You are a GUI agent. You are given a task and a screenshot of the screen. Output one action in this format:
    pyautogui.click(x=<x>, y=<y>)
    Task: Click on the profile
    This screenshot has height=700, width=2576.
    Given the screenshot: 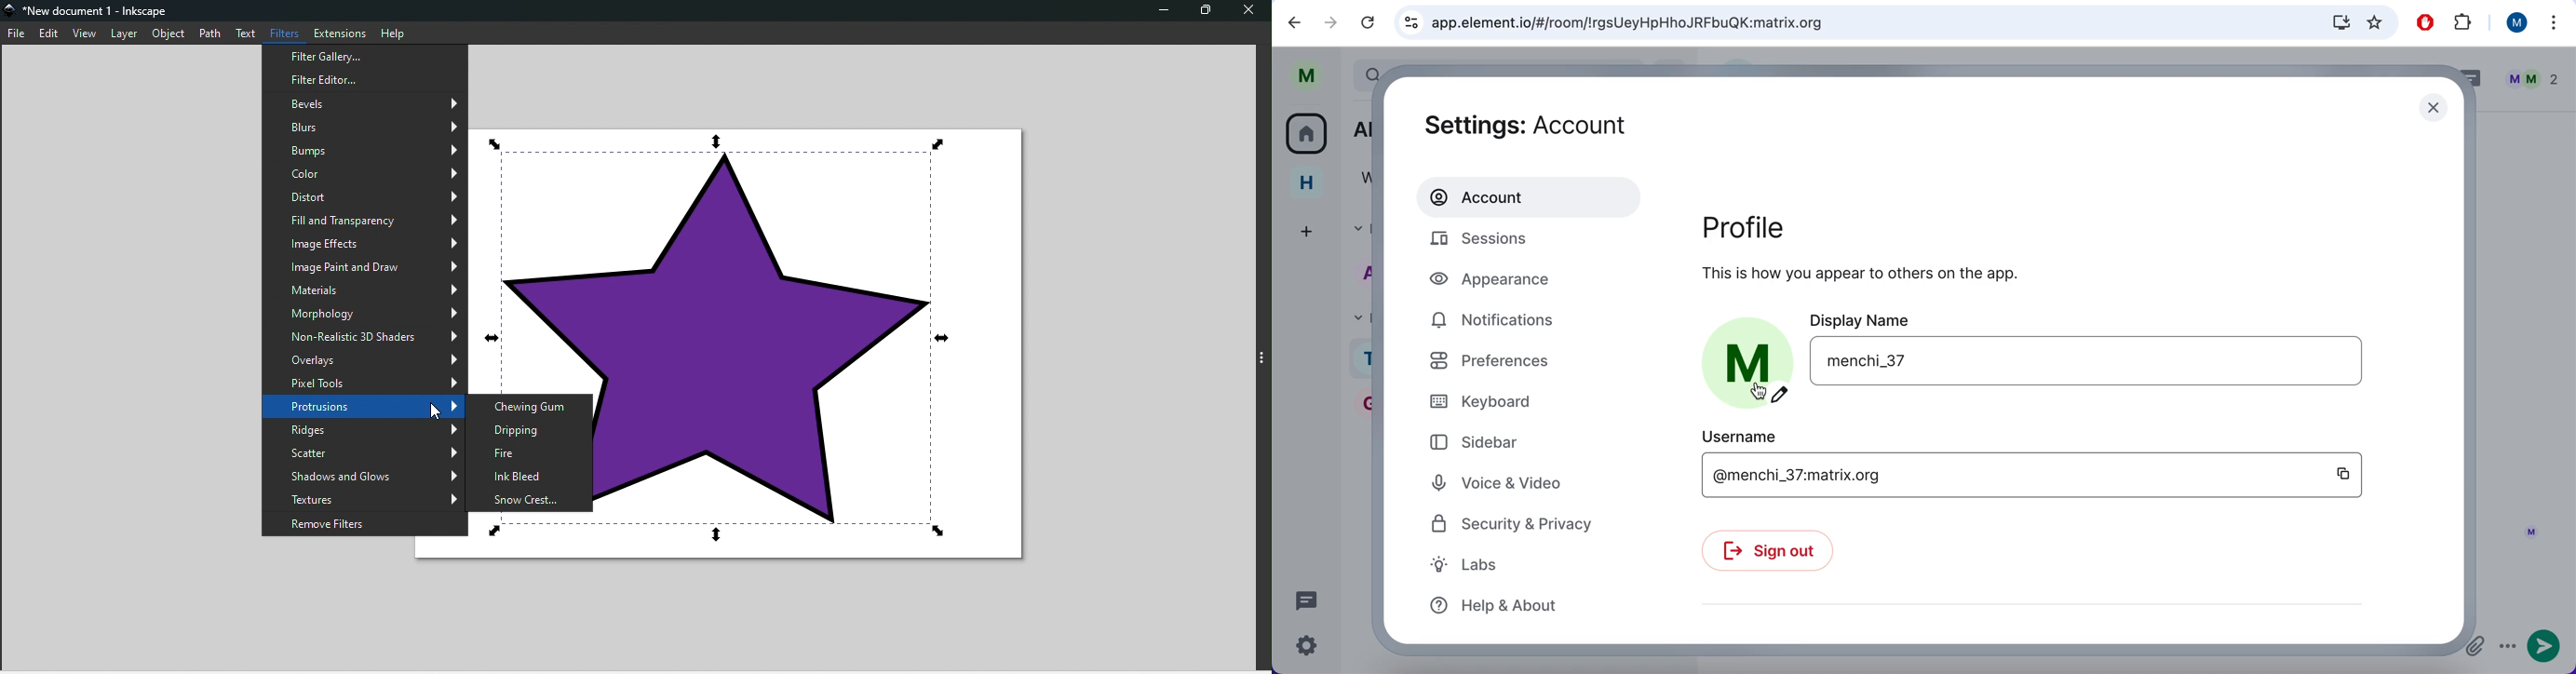 What is the action you would take?
    pyautogui.click(x=1781, y=229)
    